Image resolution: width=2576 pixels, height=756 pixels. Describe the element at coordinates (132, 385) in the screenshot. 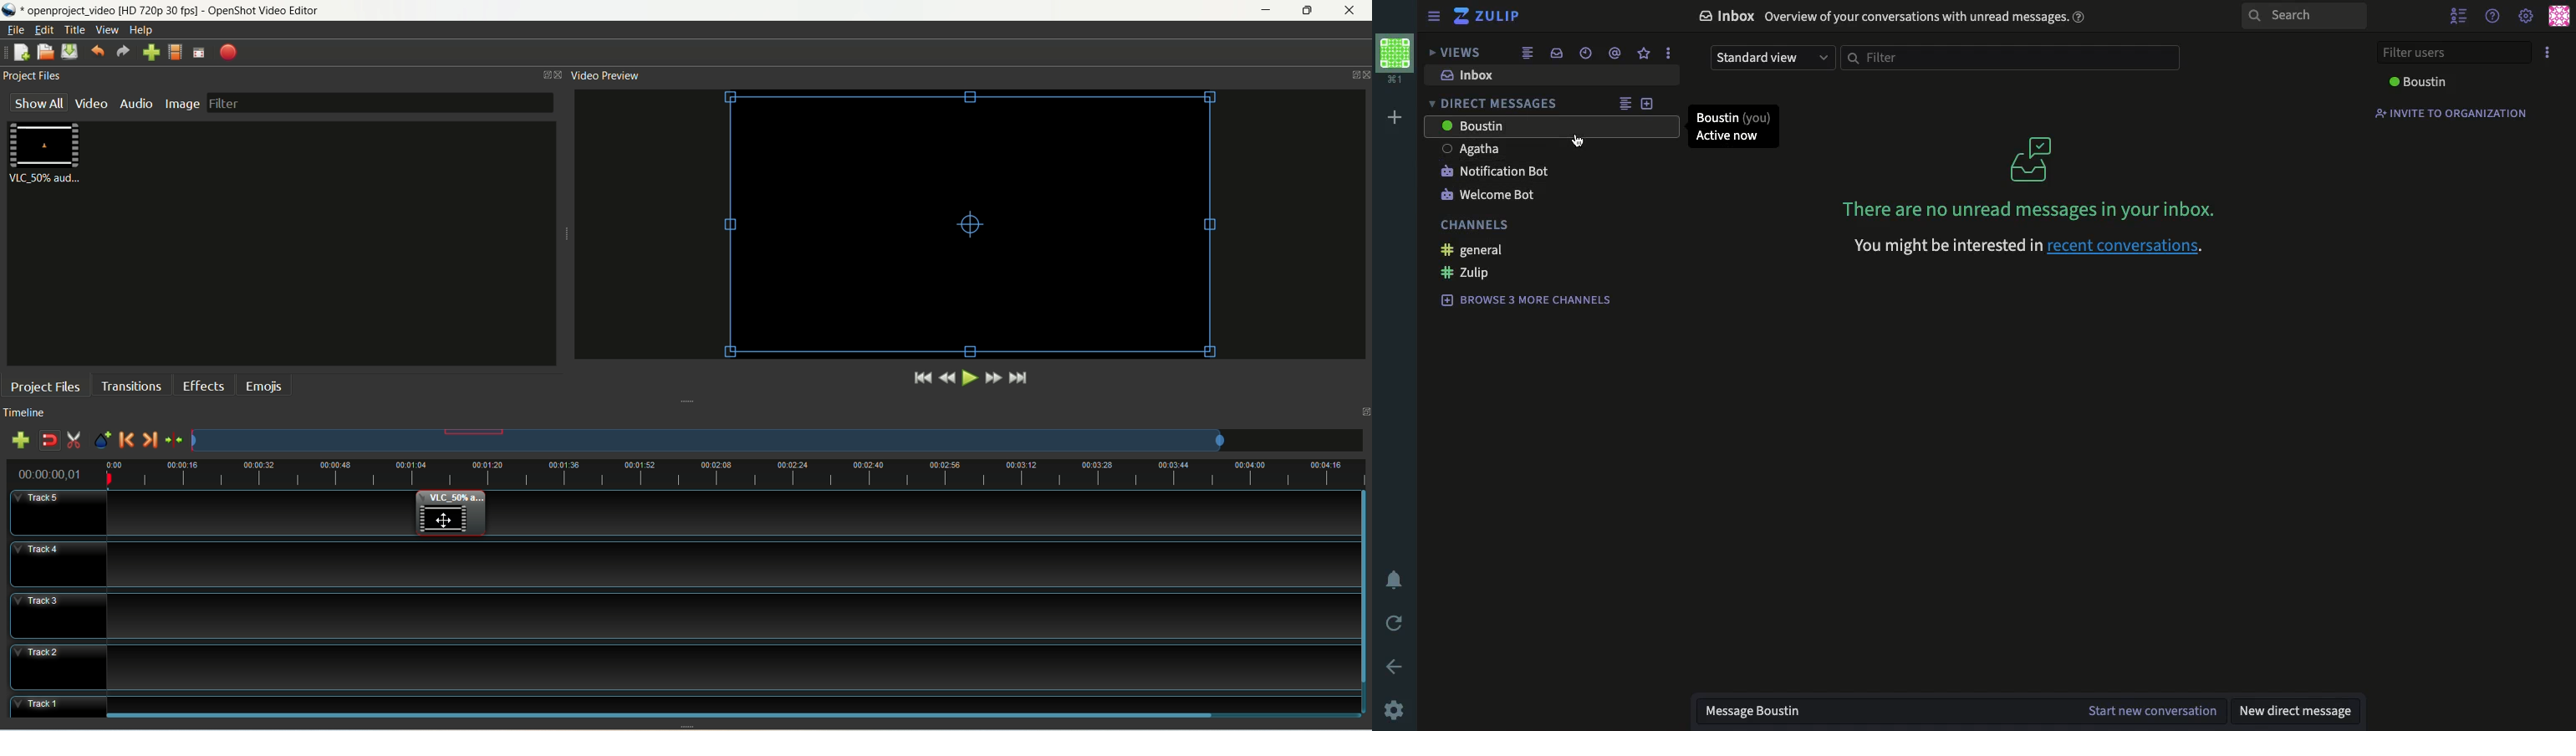

I see `transition` at that location.